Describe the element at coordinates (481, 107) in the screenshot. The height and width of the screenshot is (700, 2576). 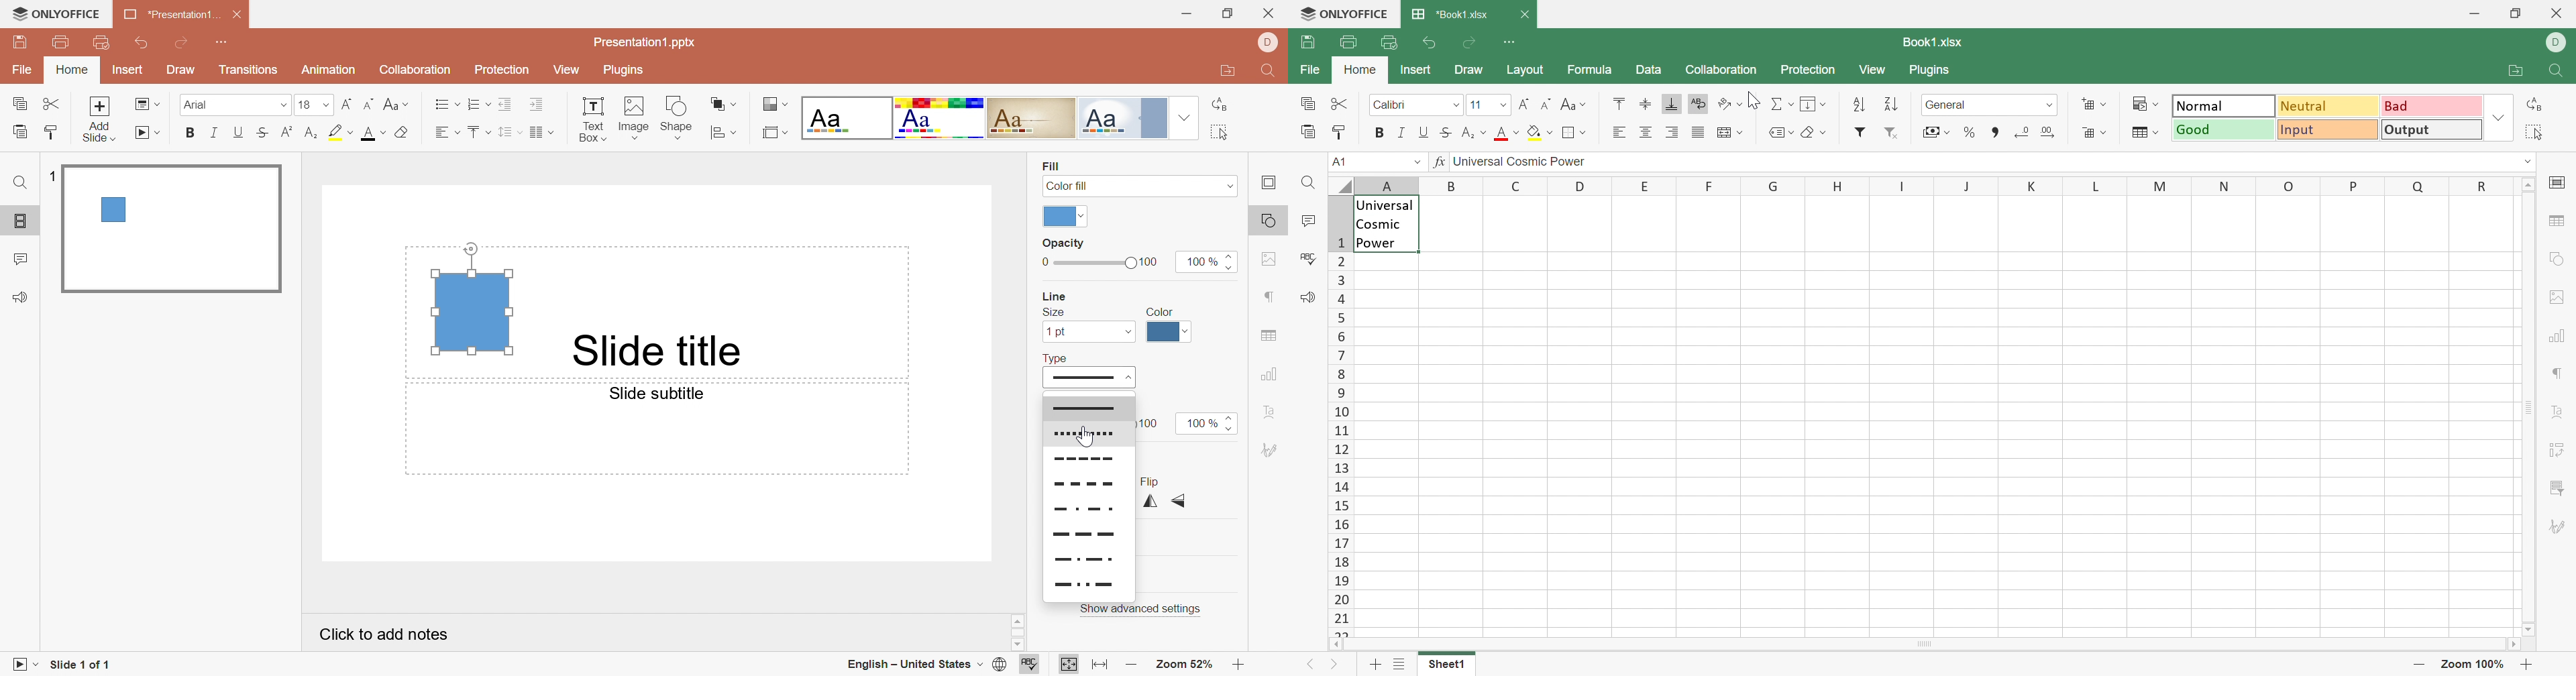
I see `Numbering` at that location.